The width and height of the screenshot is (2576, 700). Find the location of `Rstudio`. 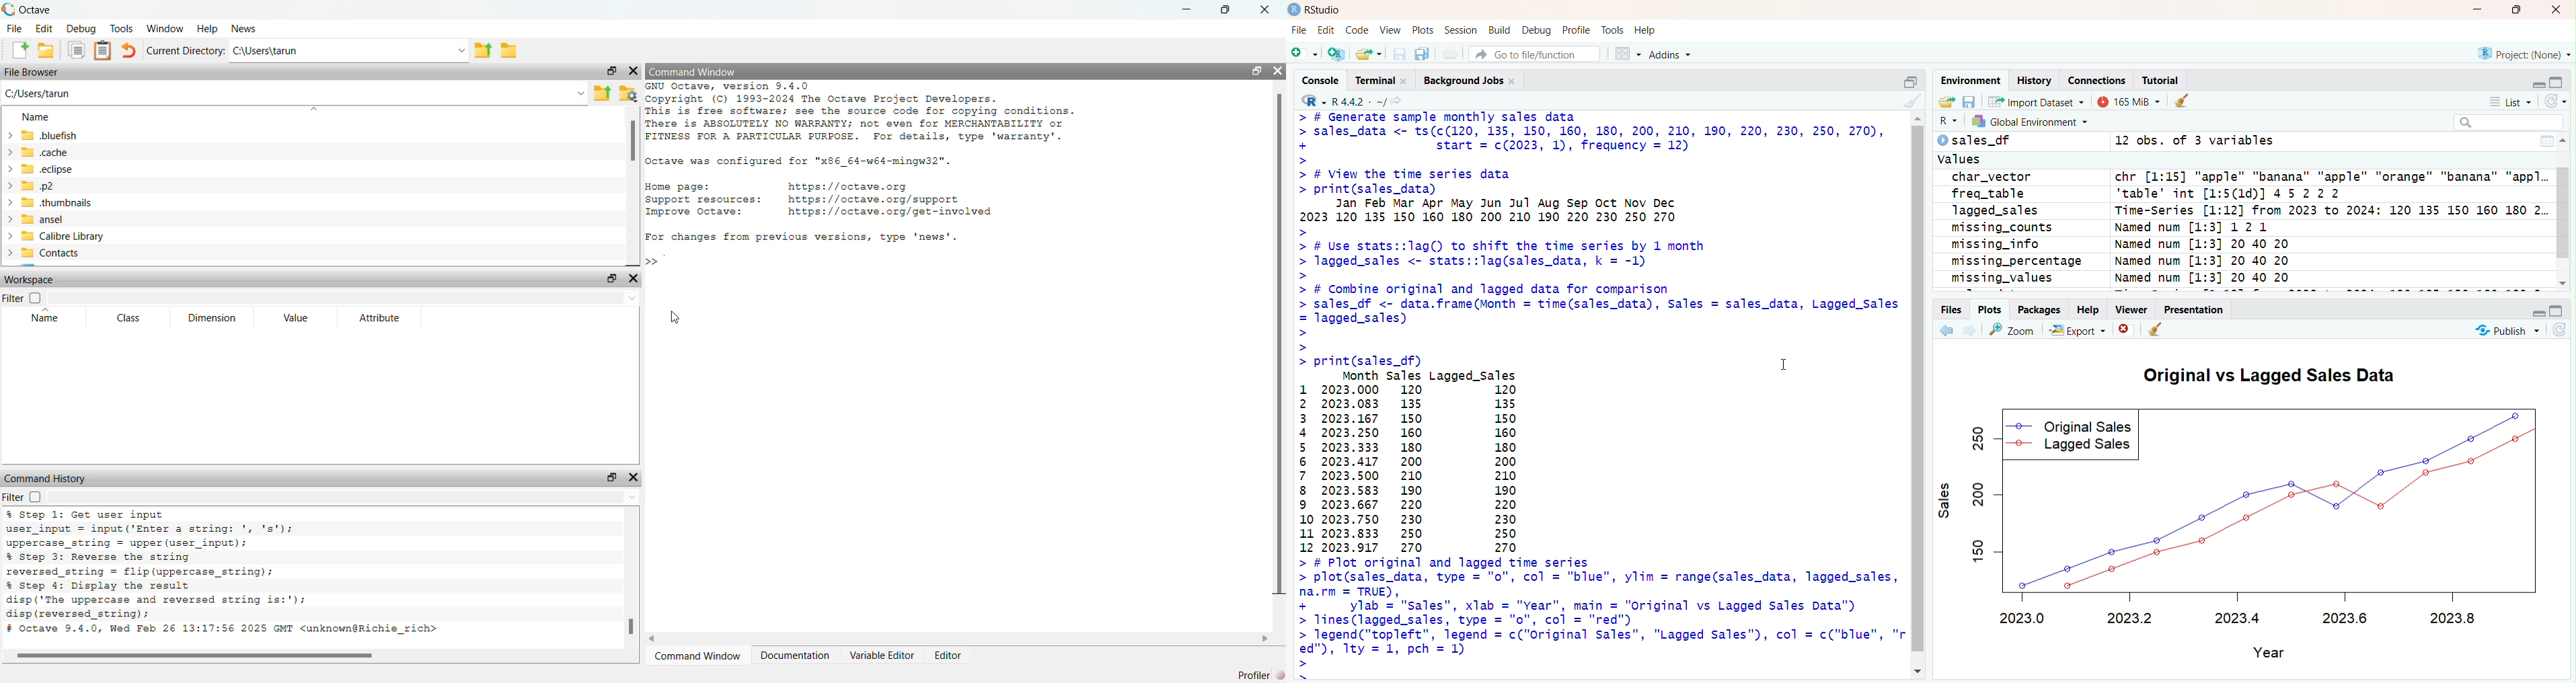

Rstudio is located at coordinates (1316, 10).